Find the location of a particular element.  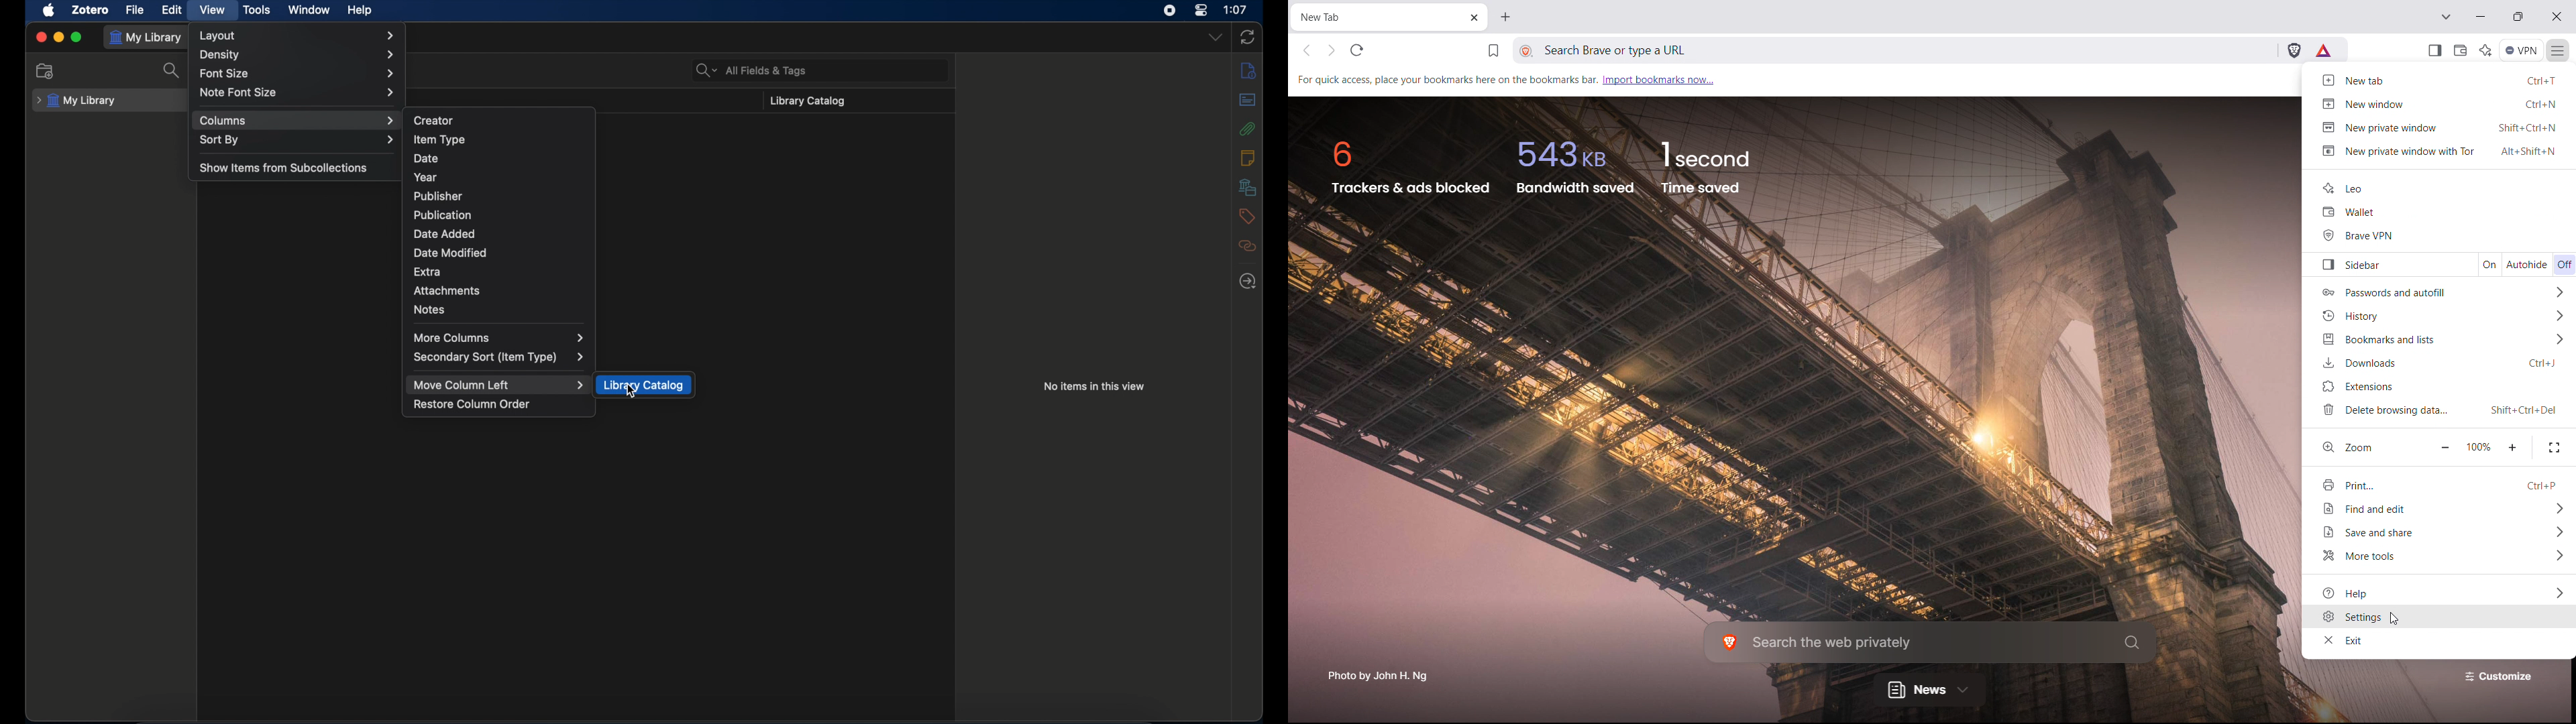

tabtitle is located at coordinates (1377, 17).